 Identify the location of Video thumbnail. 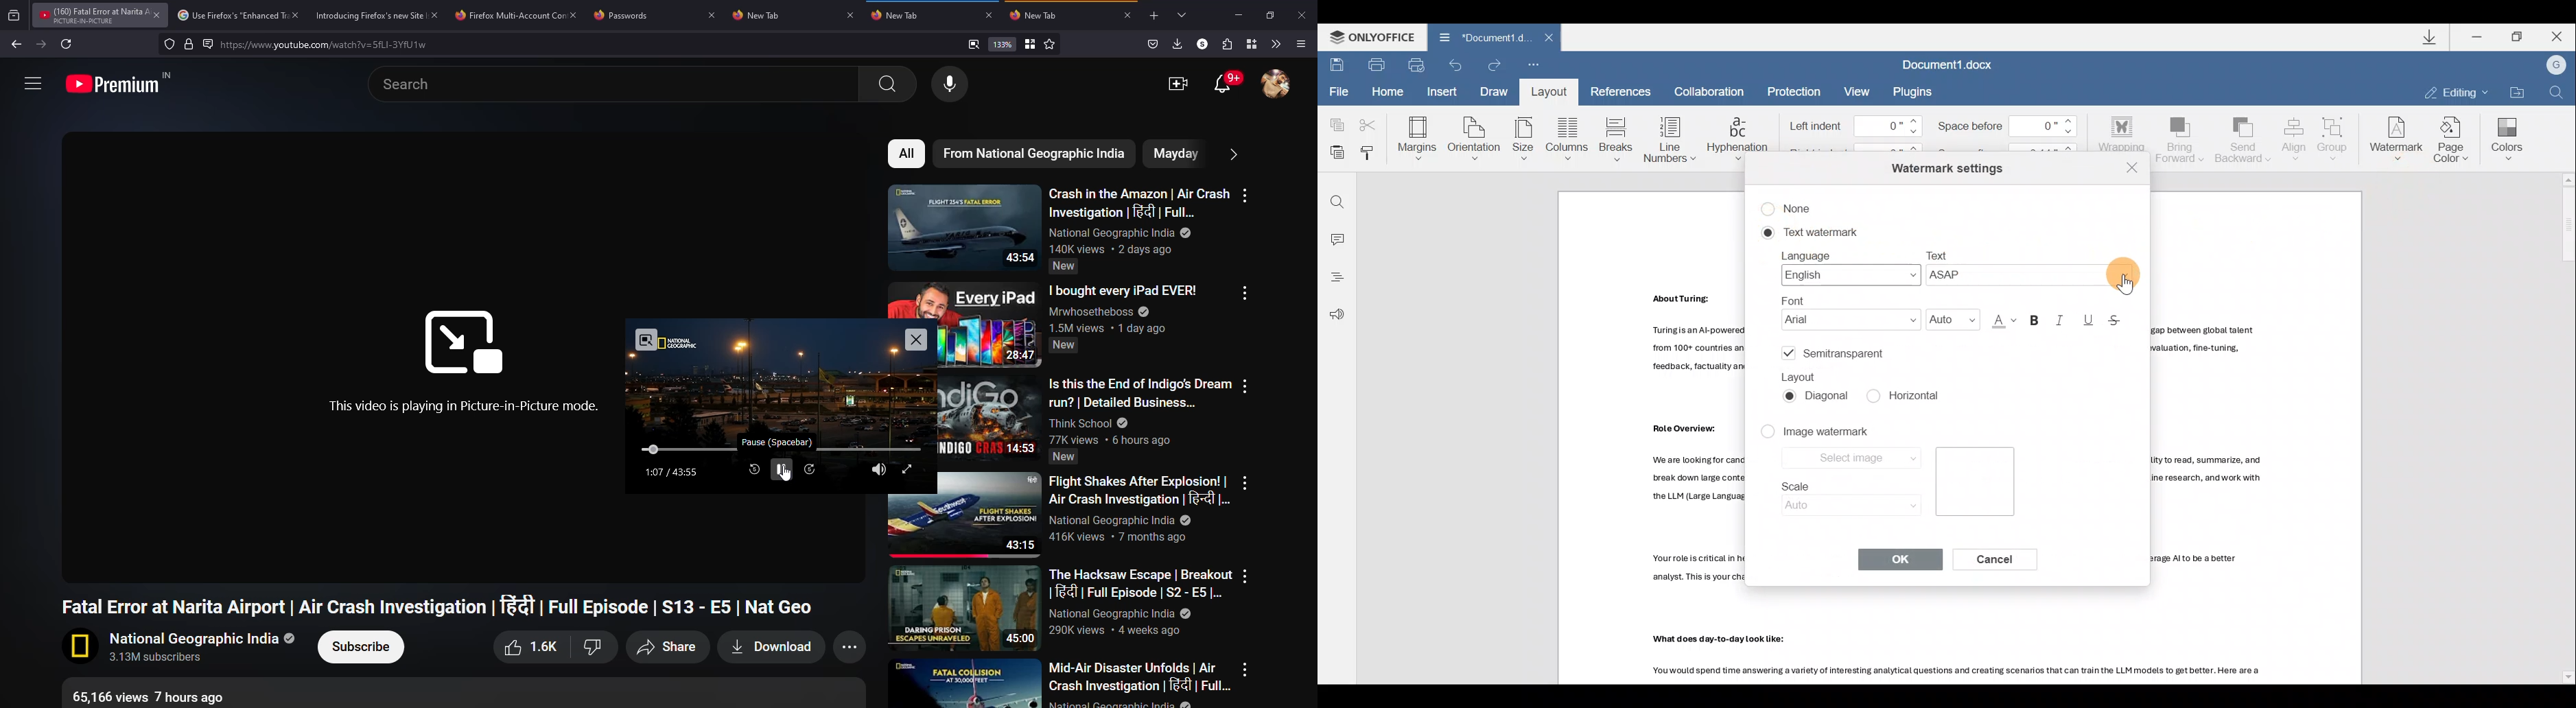
(964, 227).